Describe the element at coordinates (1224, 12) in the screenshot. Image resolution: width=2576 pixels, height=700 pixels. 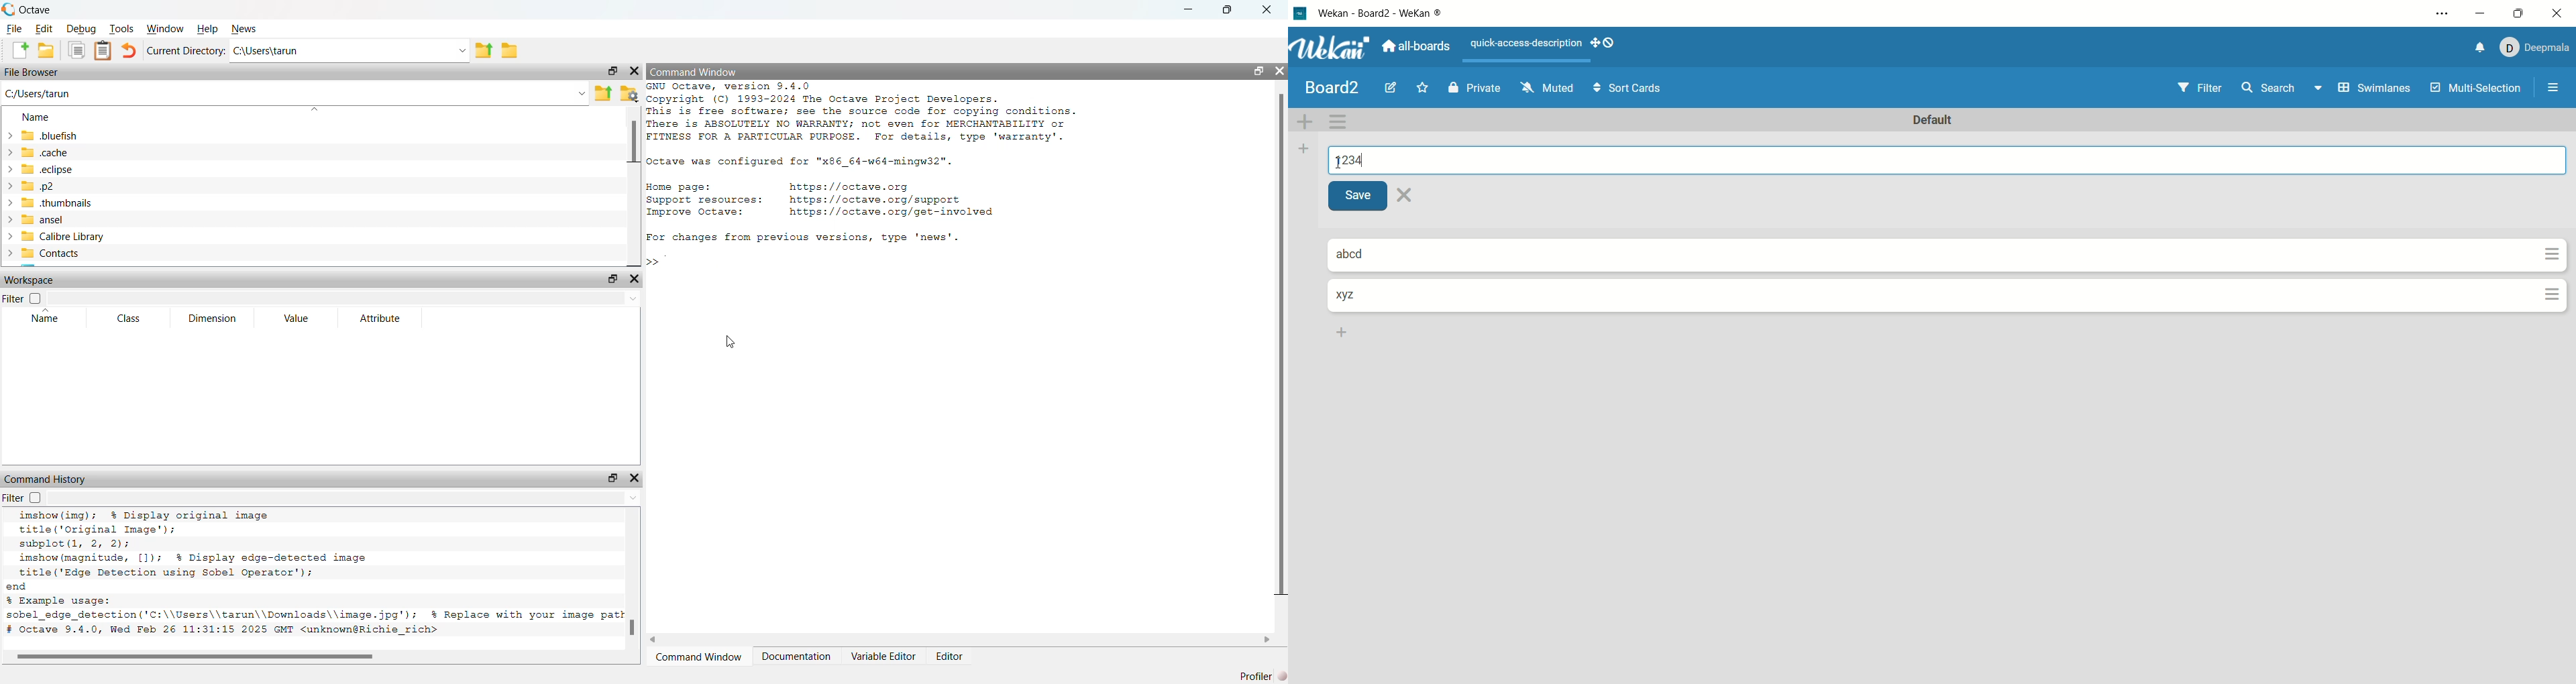
I see `restore down` at that location.